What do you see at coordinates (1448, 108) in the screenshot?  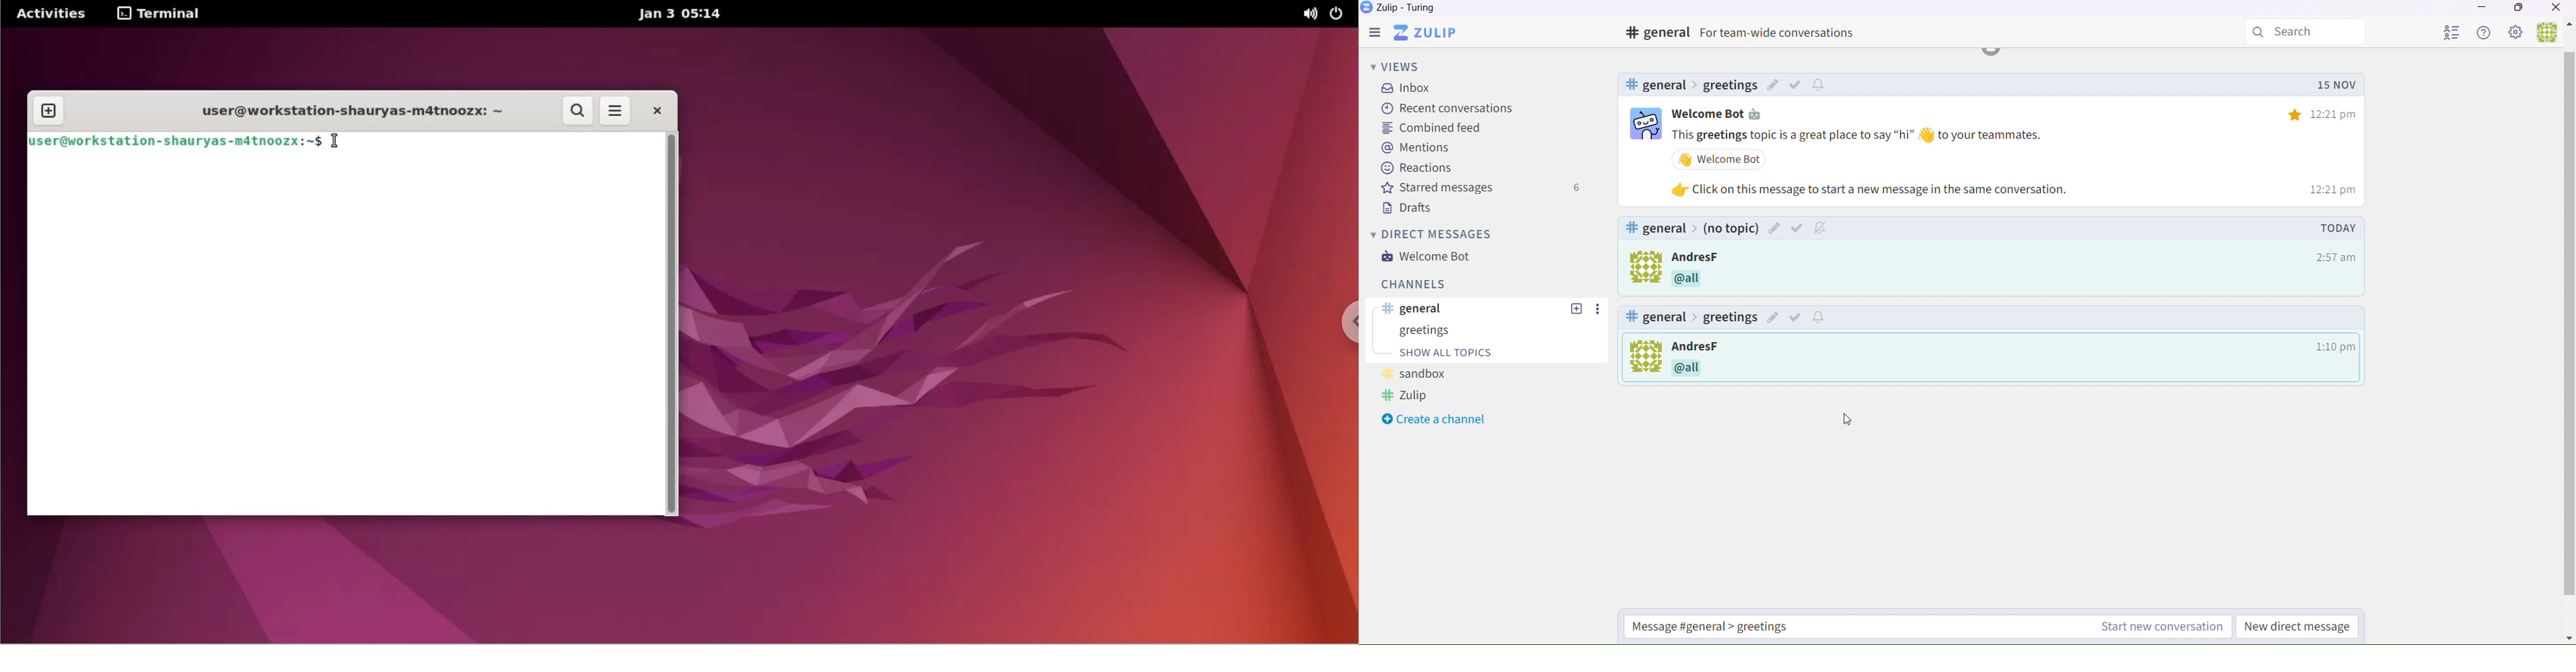 I see `recent conversations` at bounding box center [1448, 108].